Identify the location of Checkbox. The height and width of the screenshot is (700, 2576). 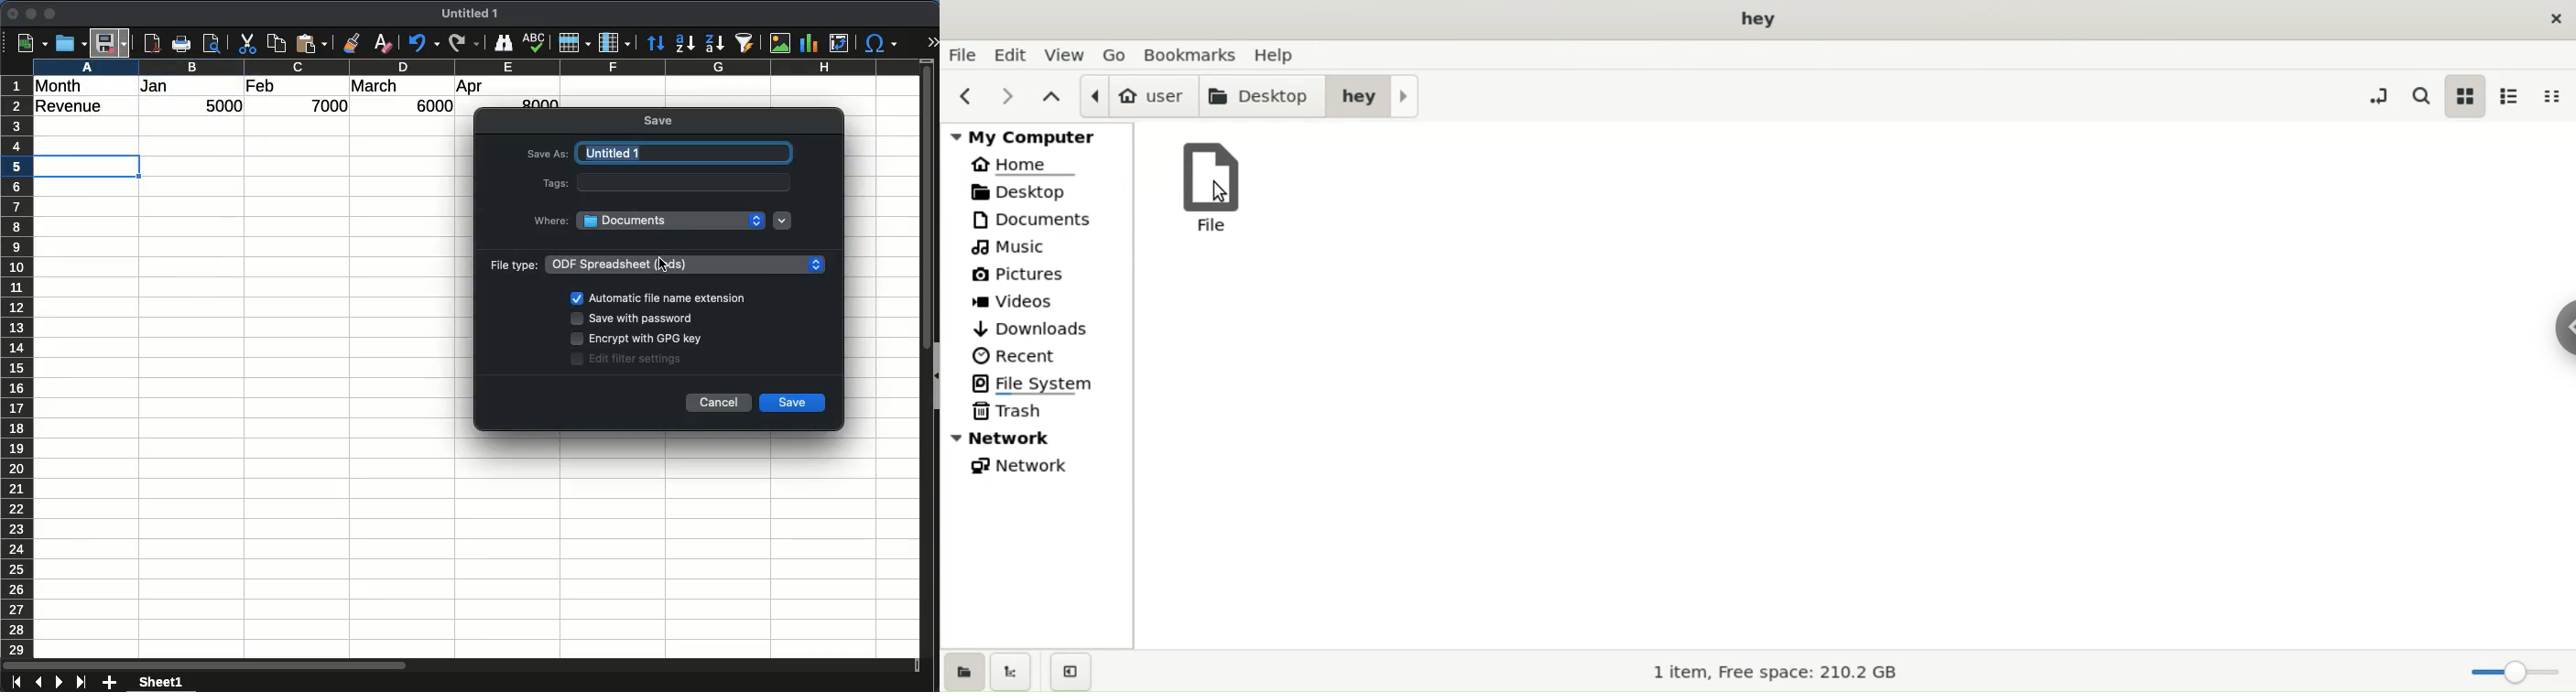
(576, 319).